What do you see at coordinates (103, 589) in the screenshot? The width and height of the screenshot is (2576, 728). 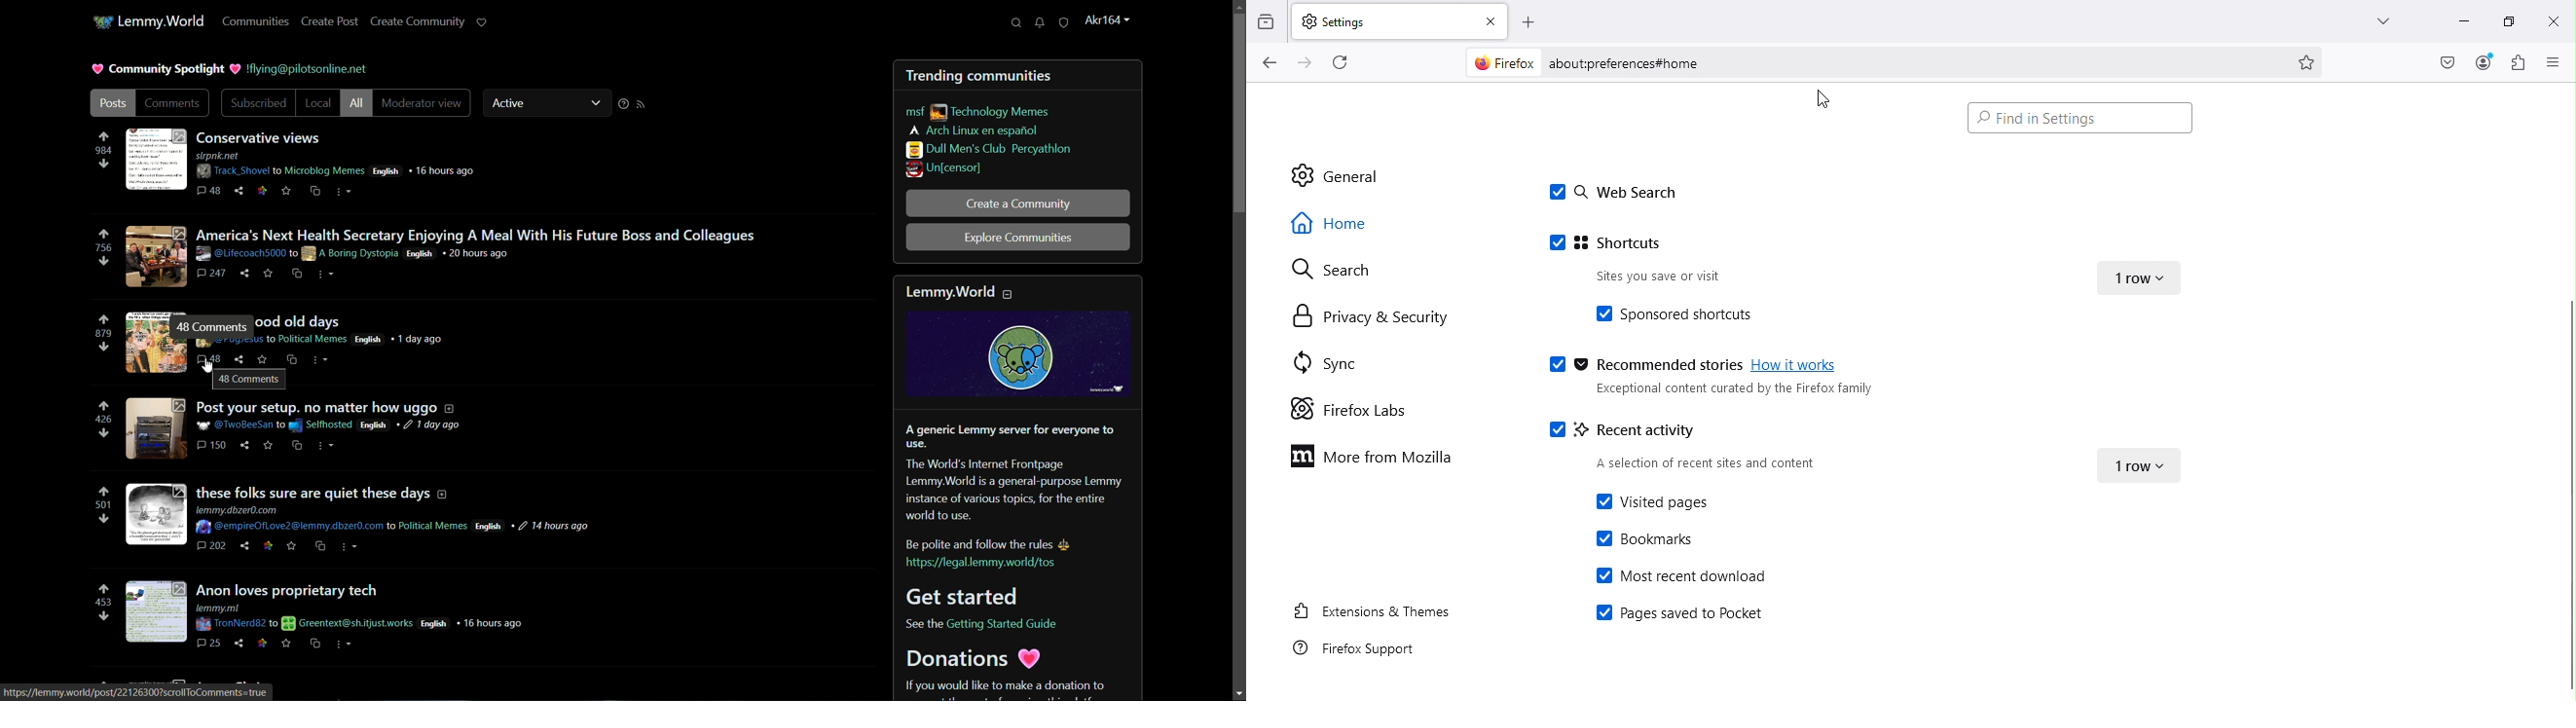 I see `upvote` at bounding box center [103, 589].